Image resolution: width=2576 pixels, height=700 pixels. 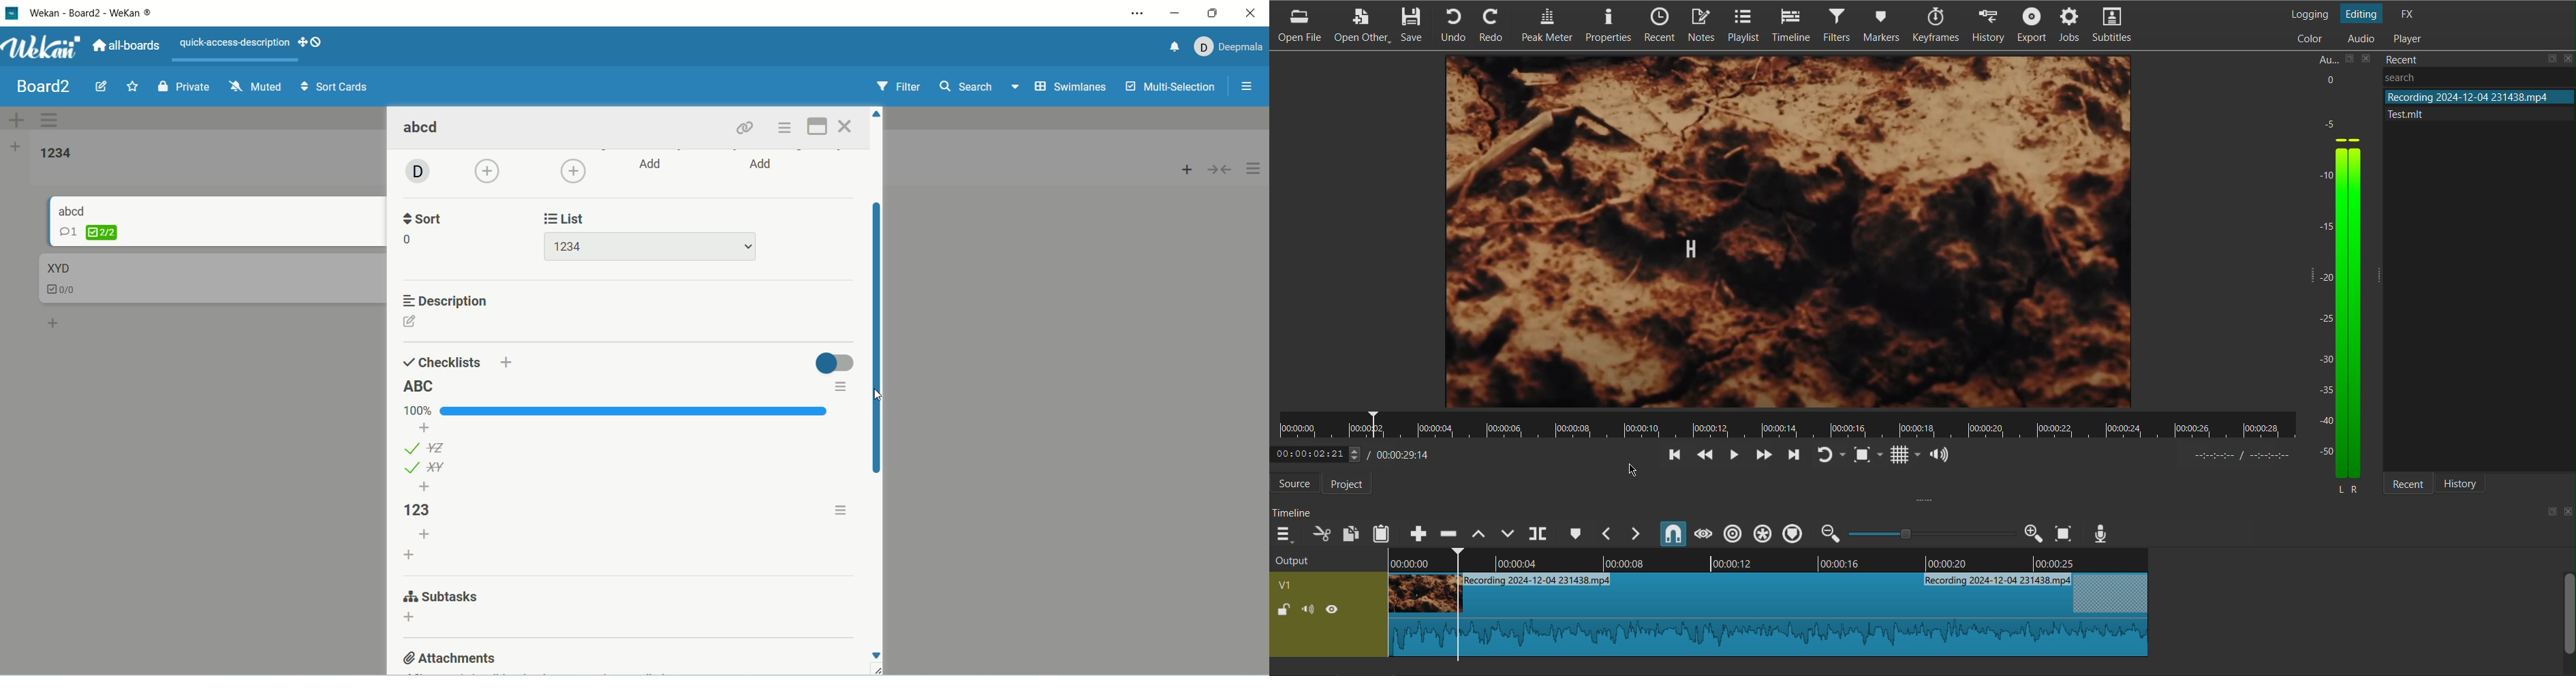 I want to click on Editing, so click(x=2364, y=12).